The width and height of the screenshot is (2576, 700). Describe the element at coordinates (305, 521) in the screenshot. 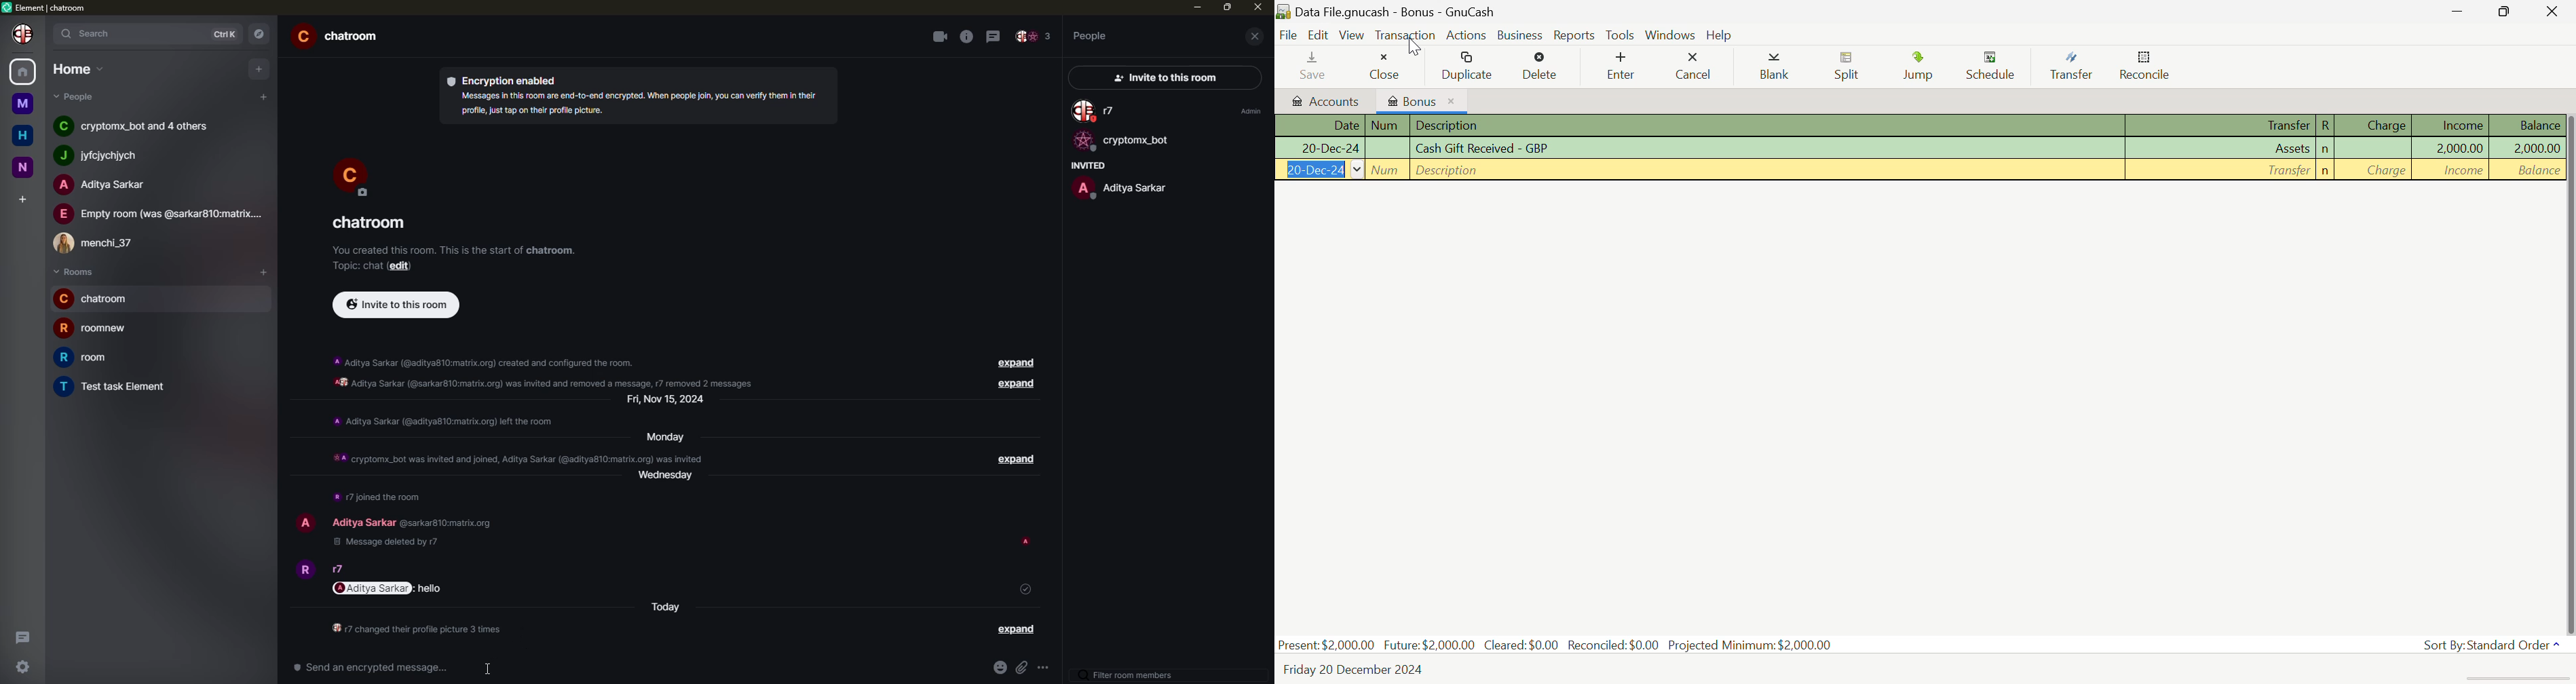

I see `profile` at that location.